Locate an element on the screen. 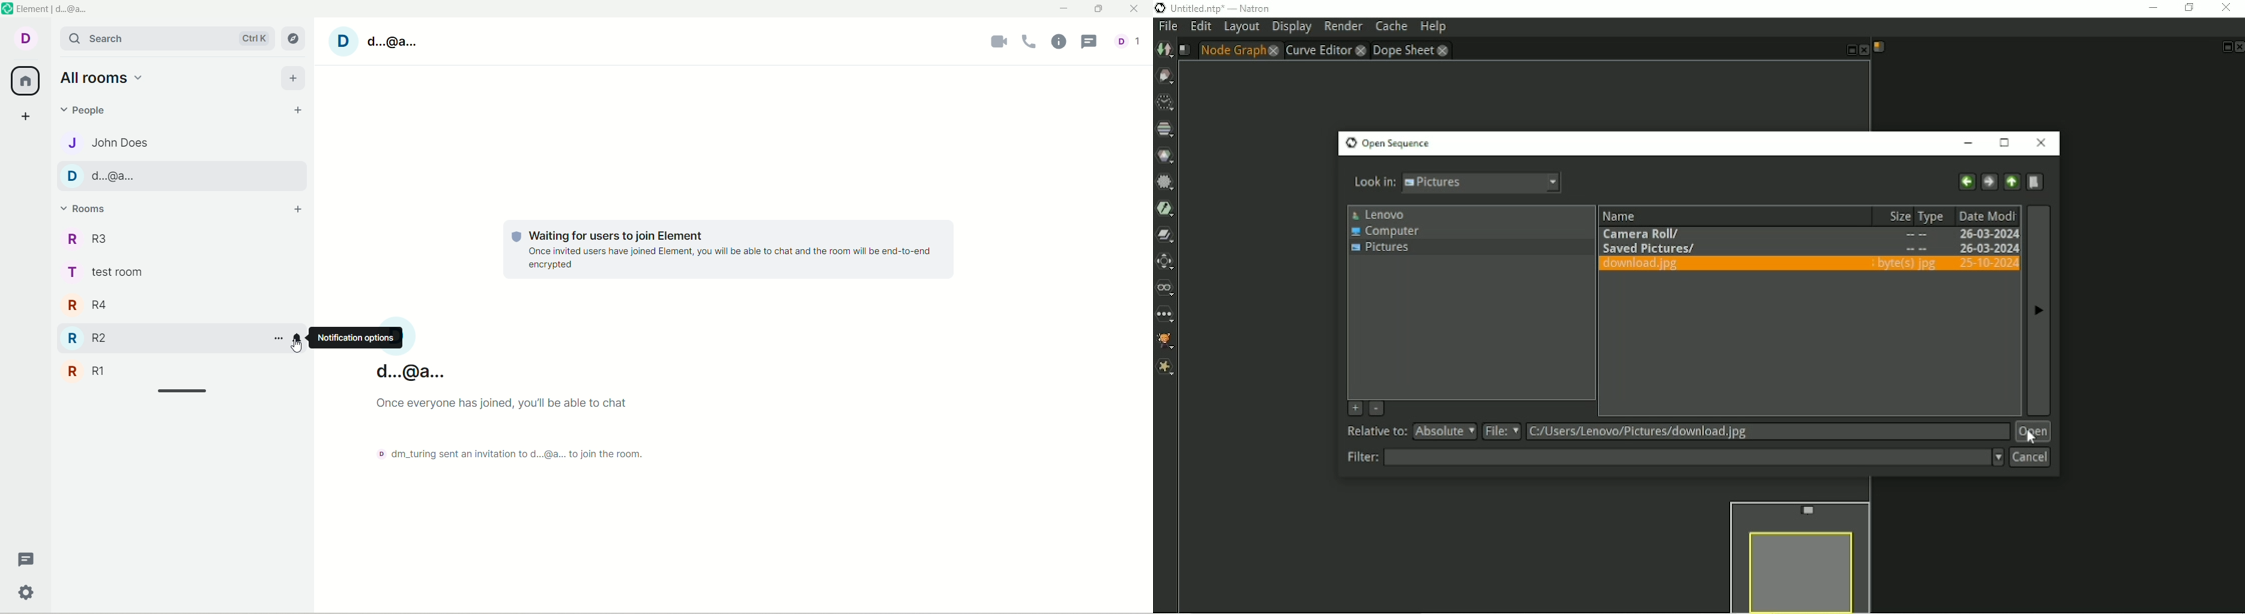 This screenshot has height=616, width=2268. 26-03-2024 is located at coordinates (1983, 233).